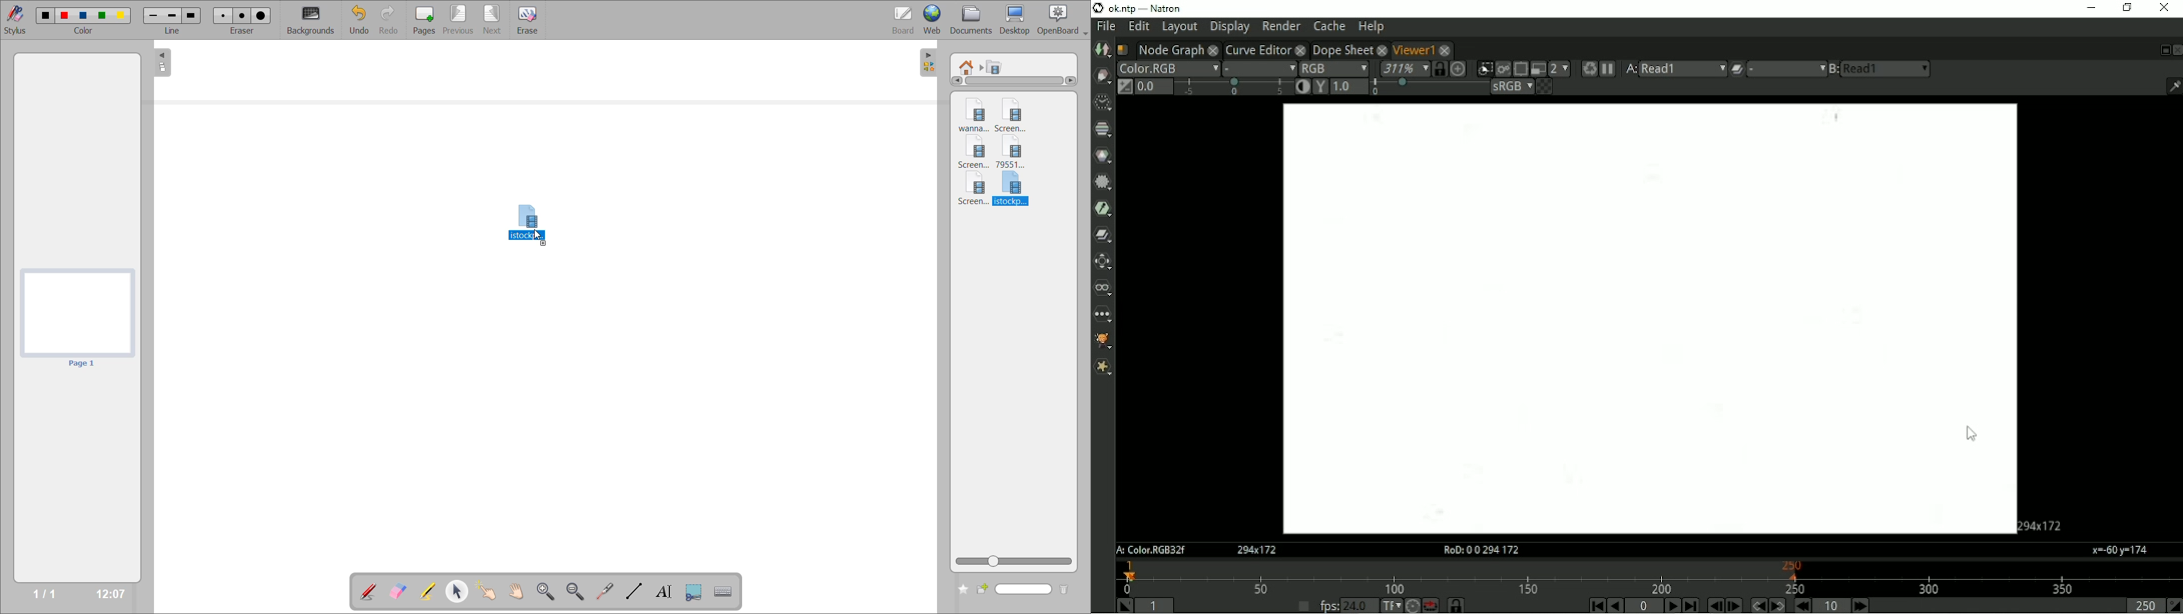 Image resolution: width=2184 pixels, height=616 pixels. Describe the element at coordinates (154, 16) in the screenshot. I see `line 1` at that location.